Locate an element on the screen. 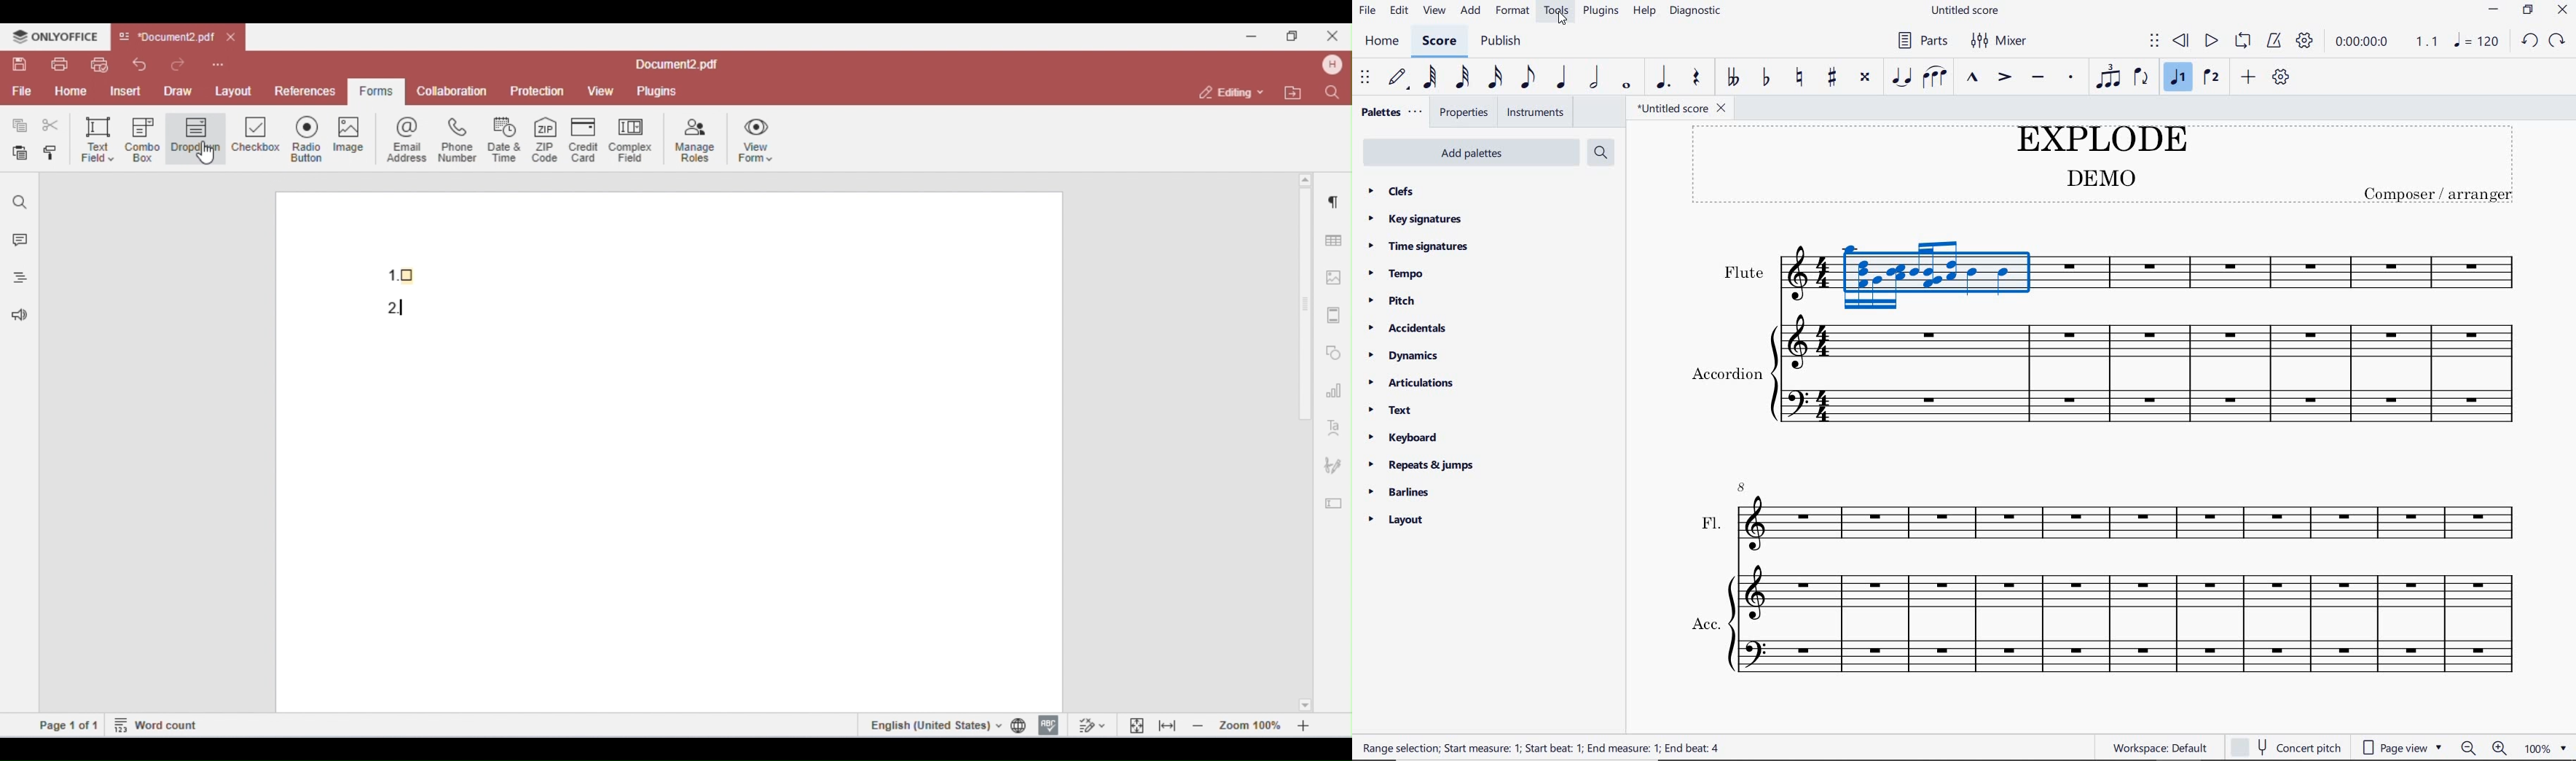  accent is located at coordinates (2002, 78).